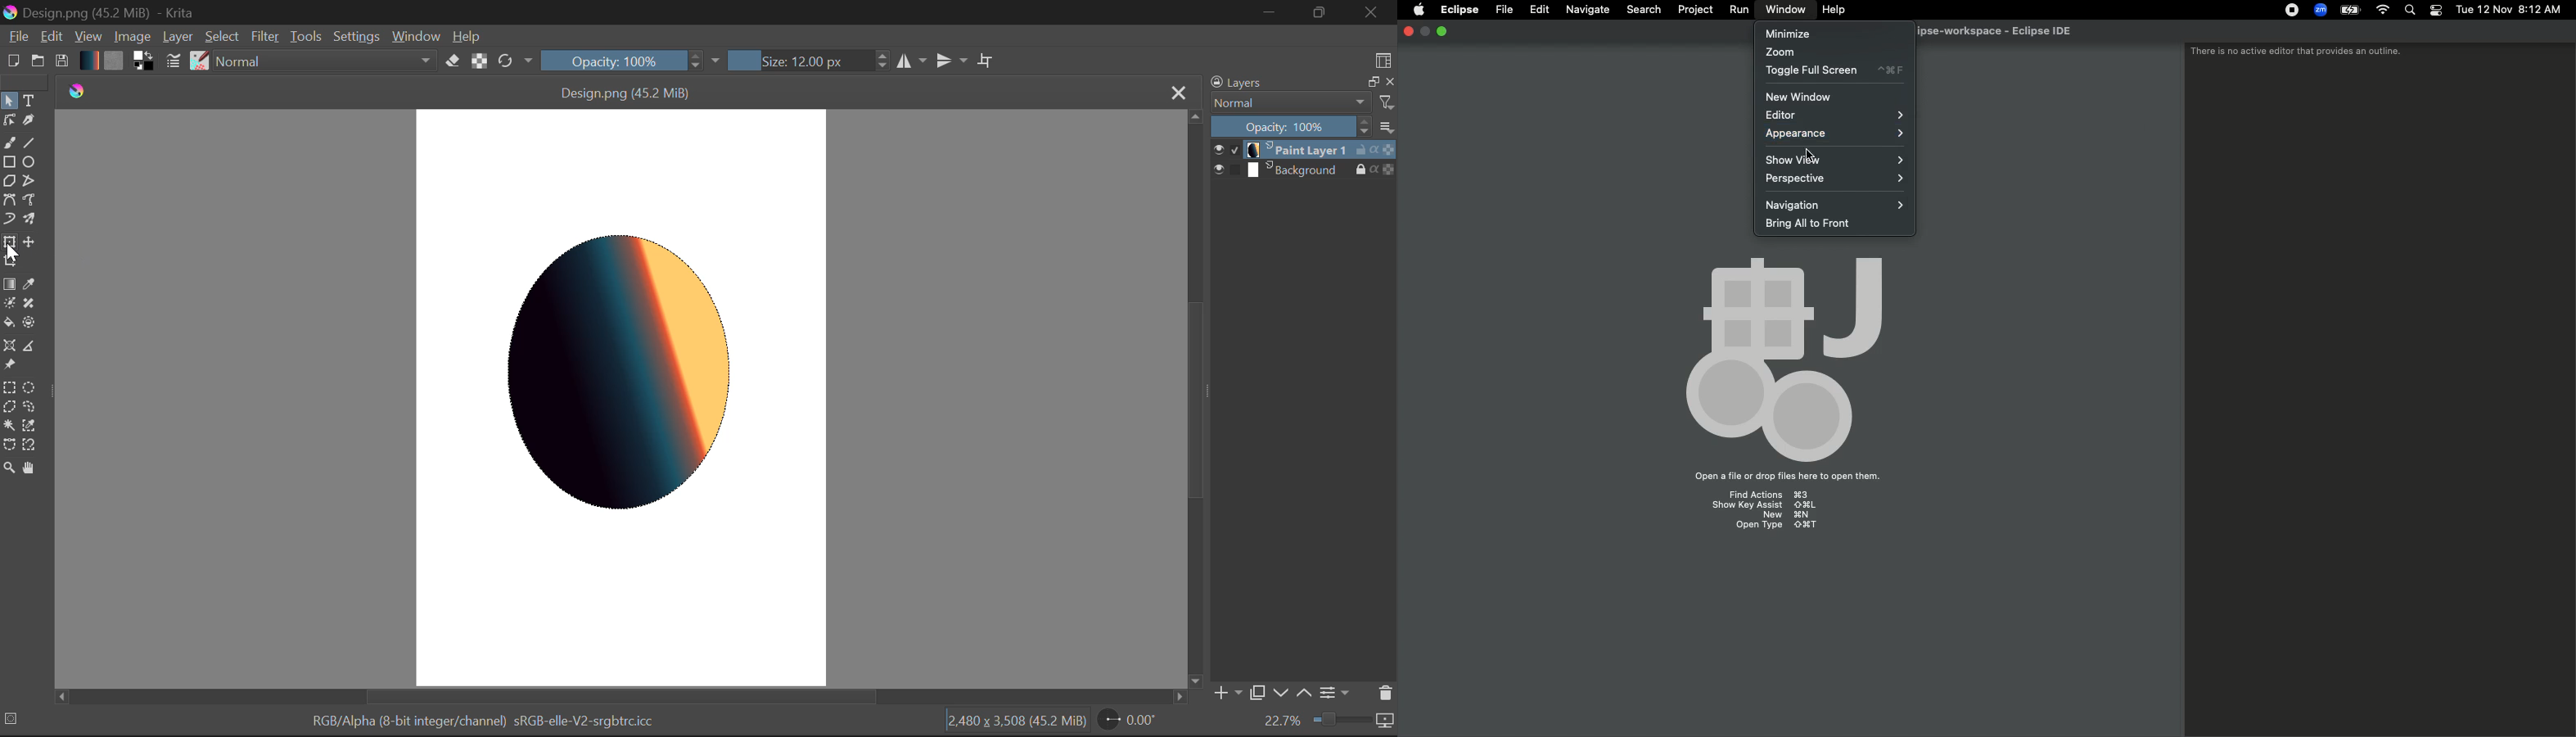 This screenshot has height=756, width=2576. I want to click on Click window, so click(1786, 10).